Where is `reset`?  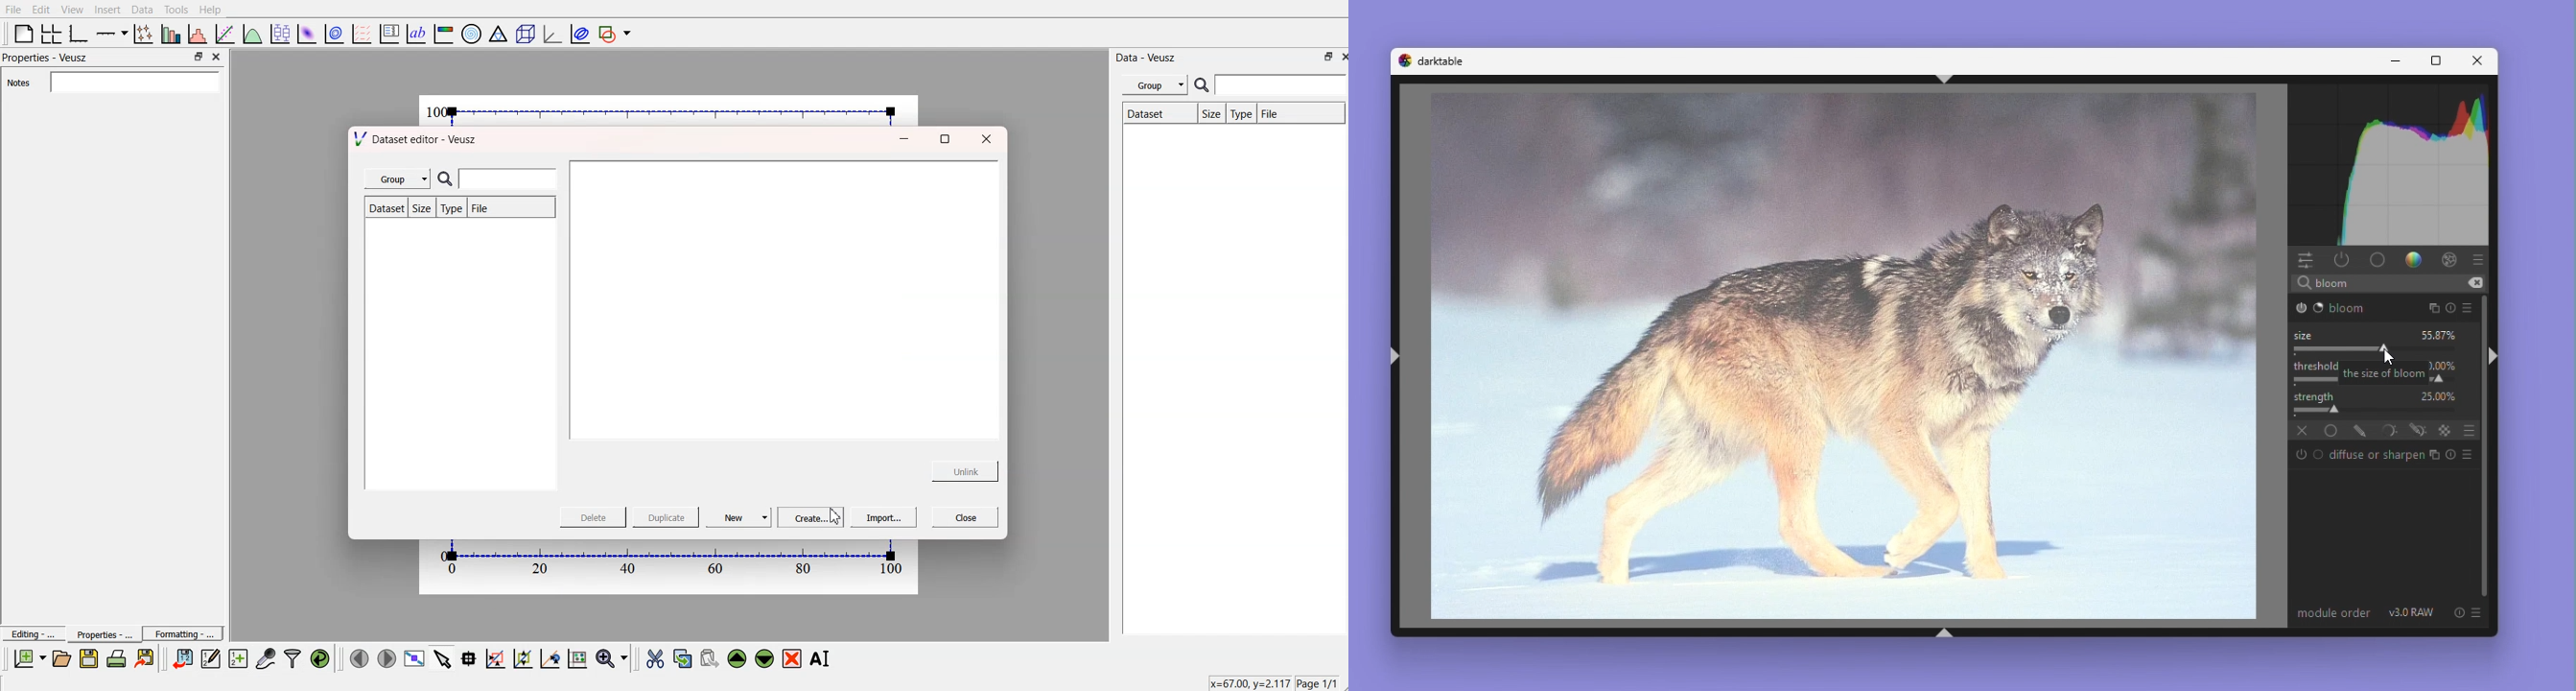 reset is located at coordinates (2461, 612).